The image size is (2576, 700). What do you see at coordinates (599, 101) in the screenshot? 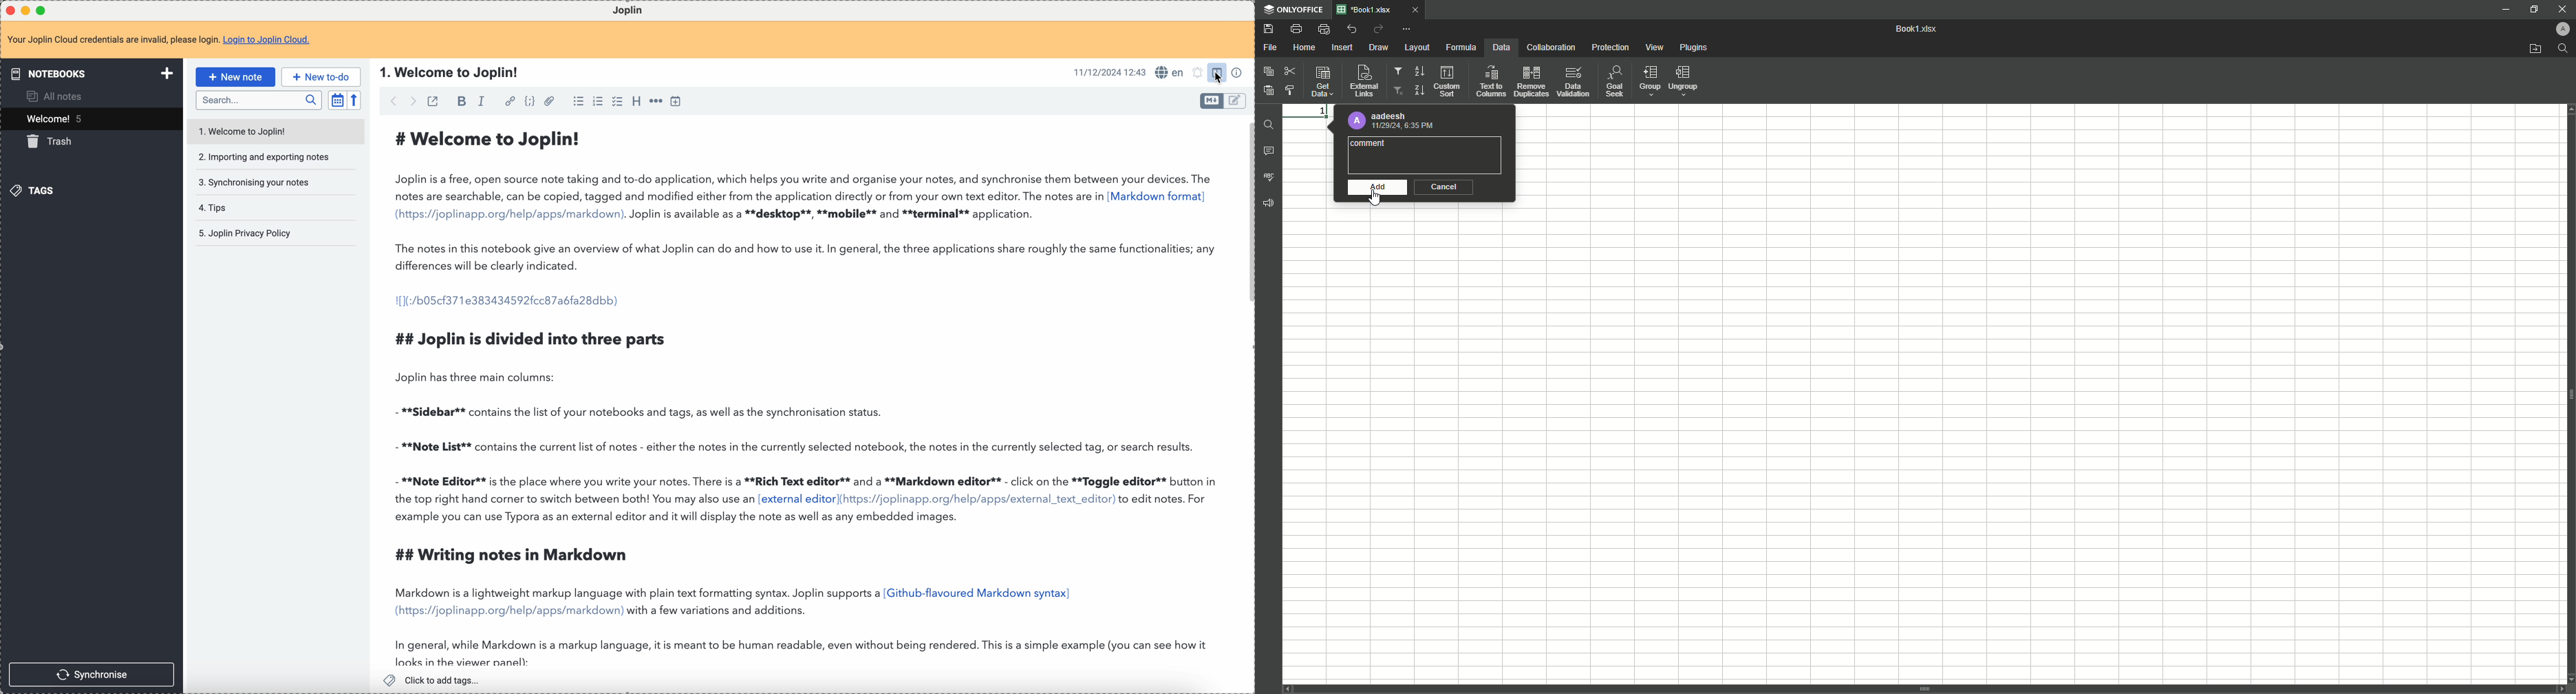
I see `numbered list` at bounding box center [599, 101].